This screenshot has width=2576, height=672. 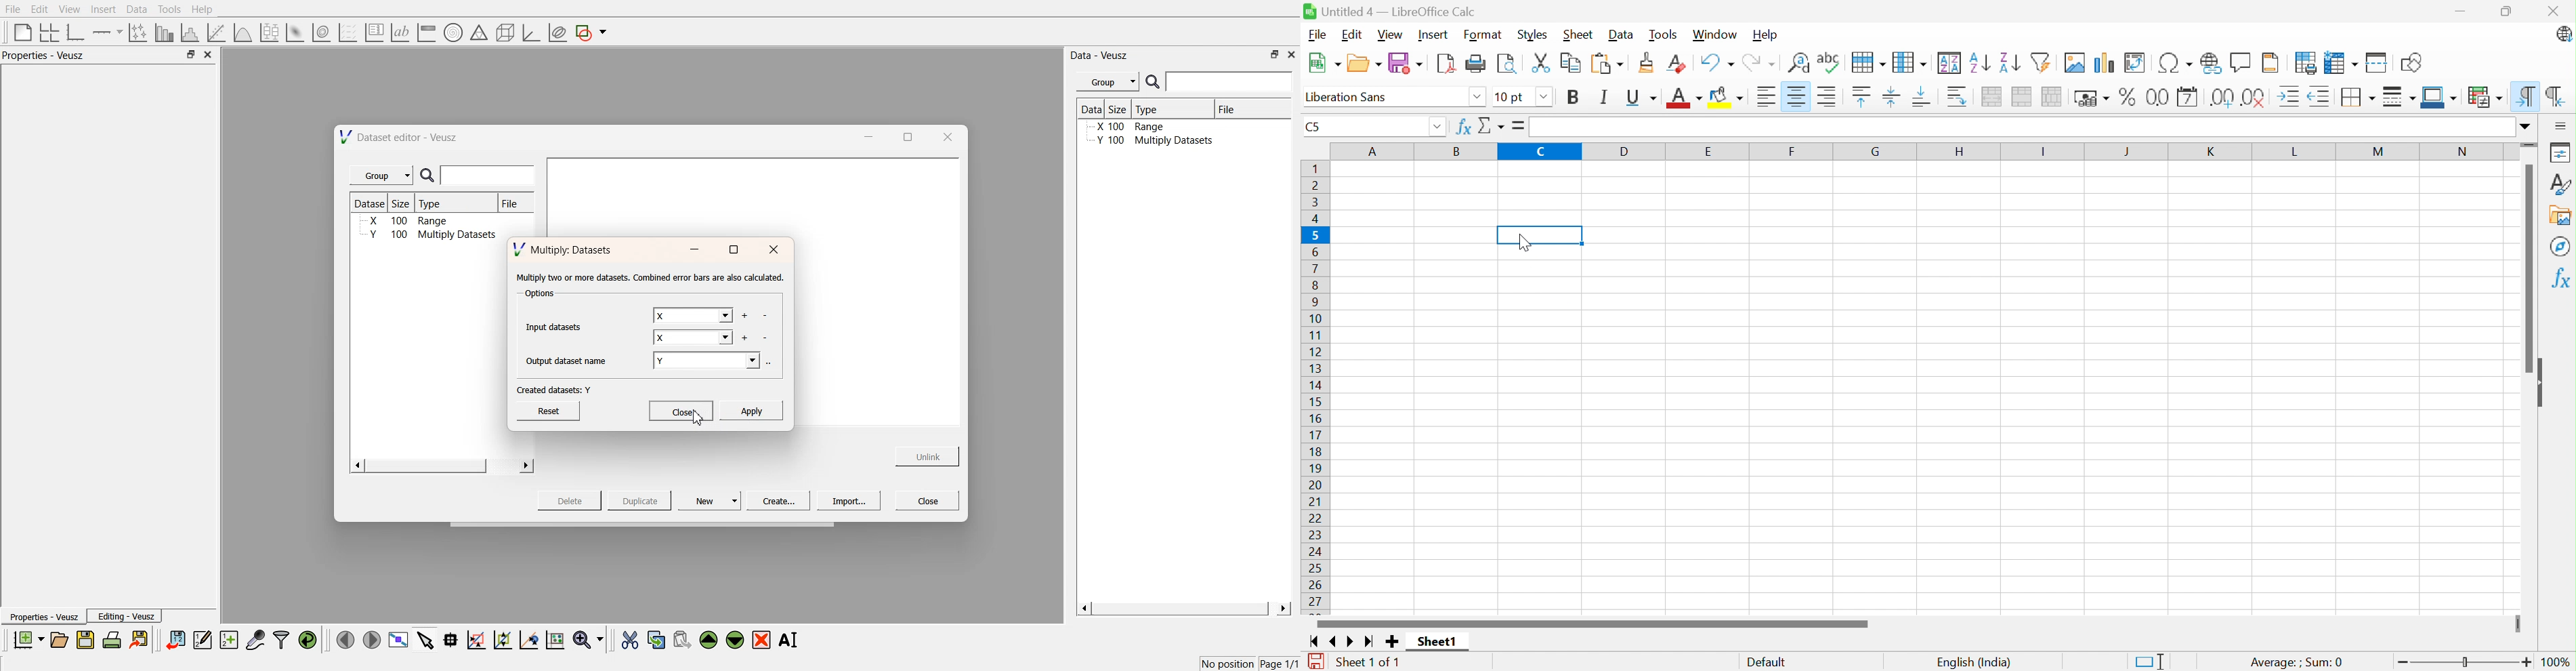 I want to click on 10 pt, so click(x=1511, y=97).